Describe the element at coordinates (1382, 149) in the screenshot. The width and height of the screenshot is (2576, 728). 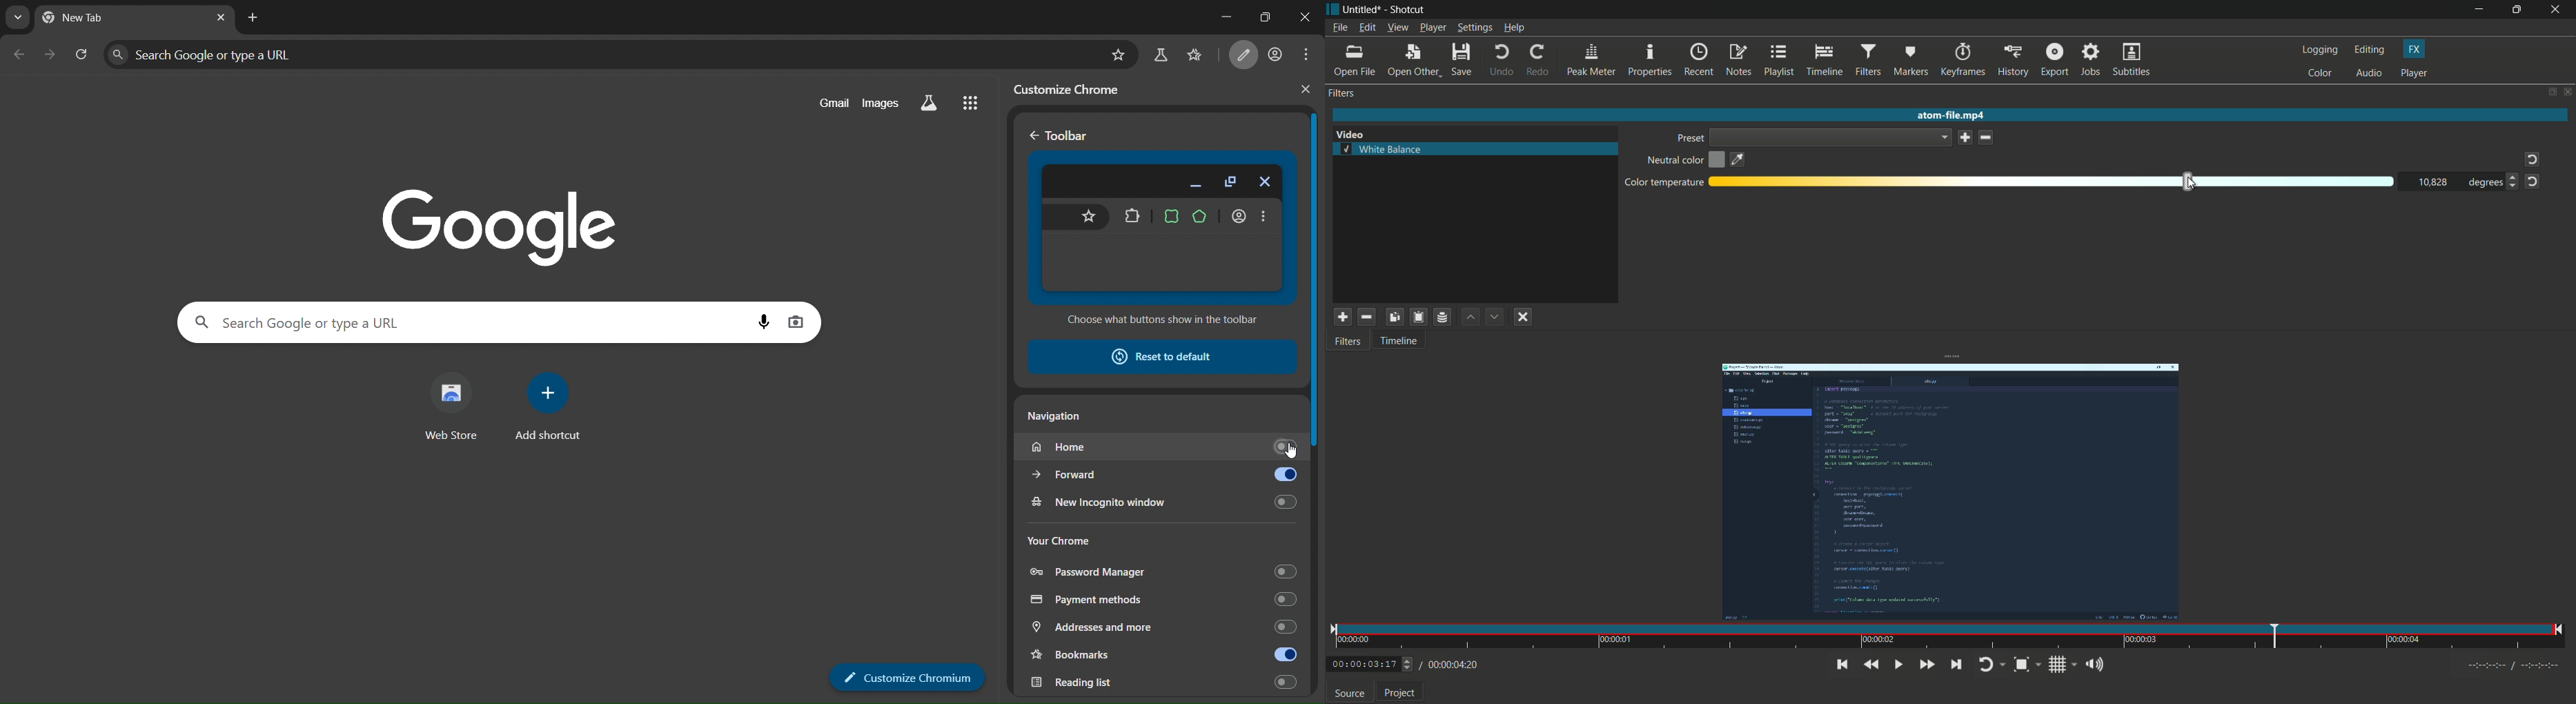
I see `white balance filter selected` at that location.